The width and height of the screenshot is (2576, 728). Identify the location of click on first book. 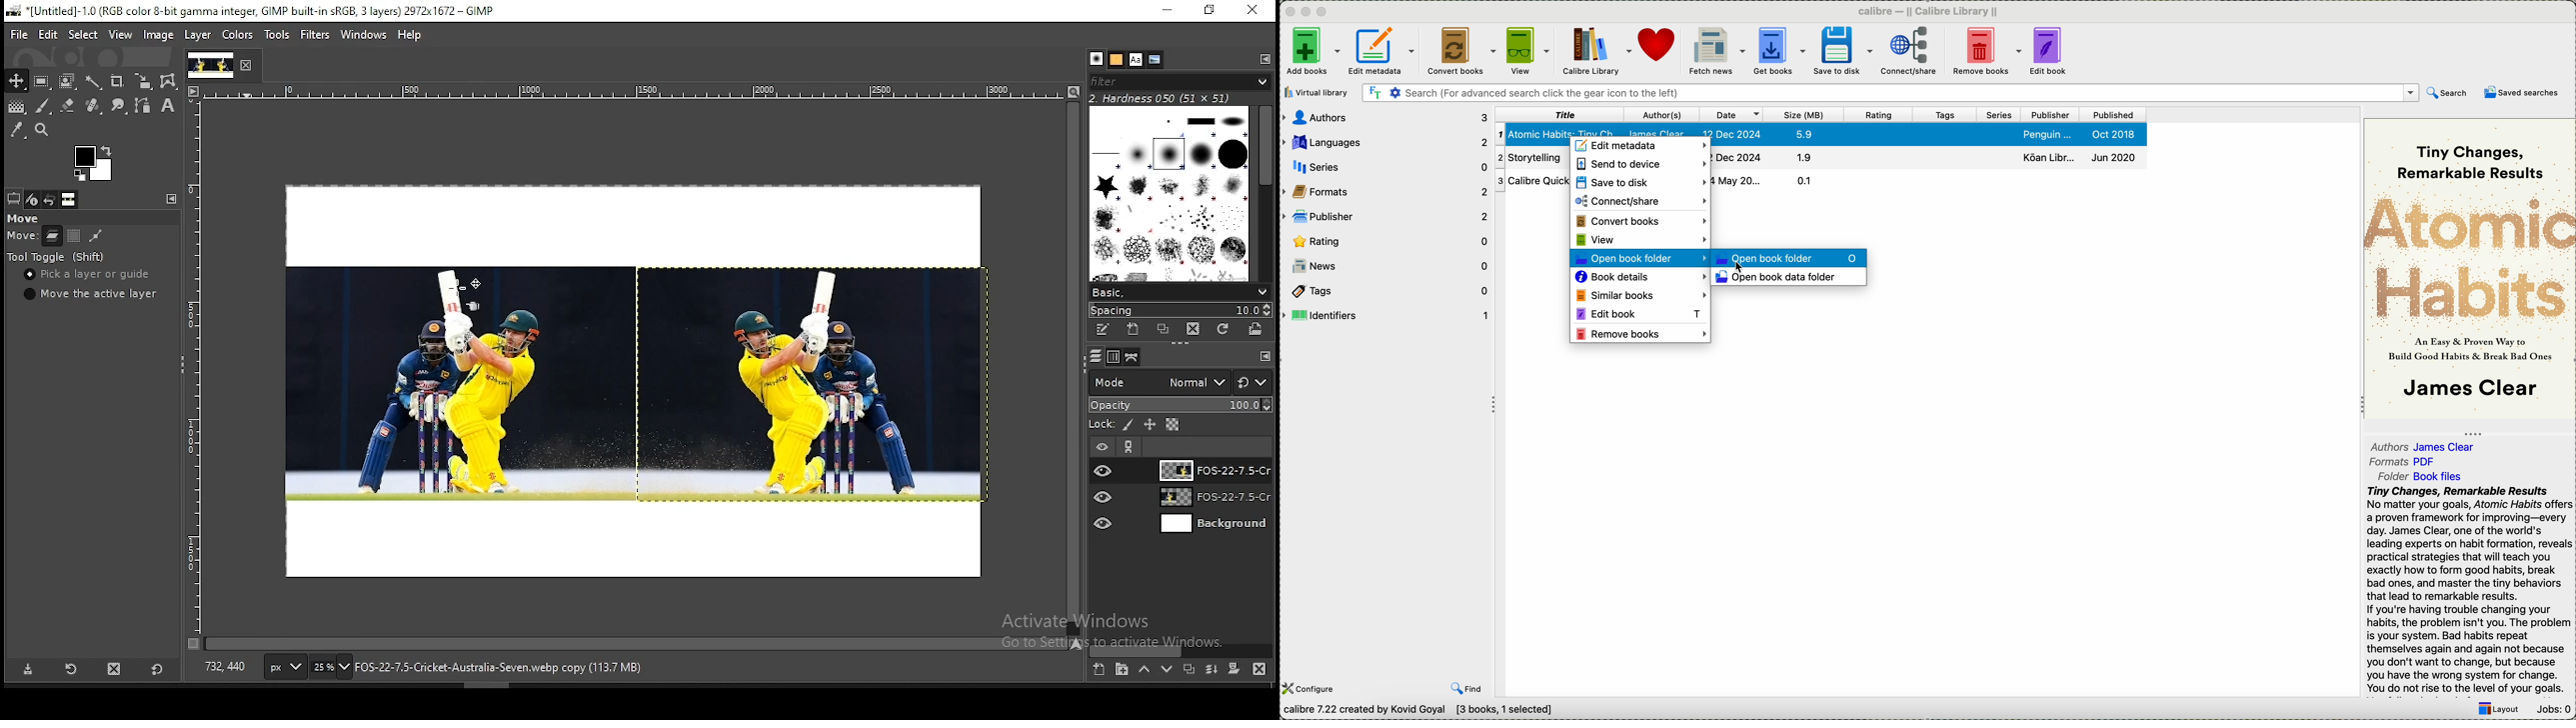
(1534, 135).